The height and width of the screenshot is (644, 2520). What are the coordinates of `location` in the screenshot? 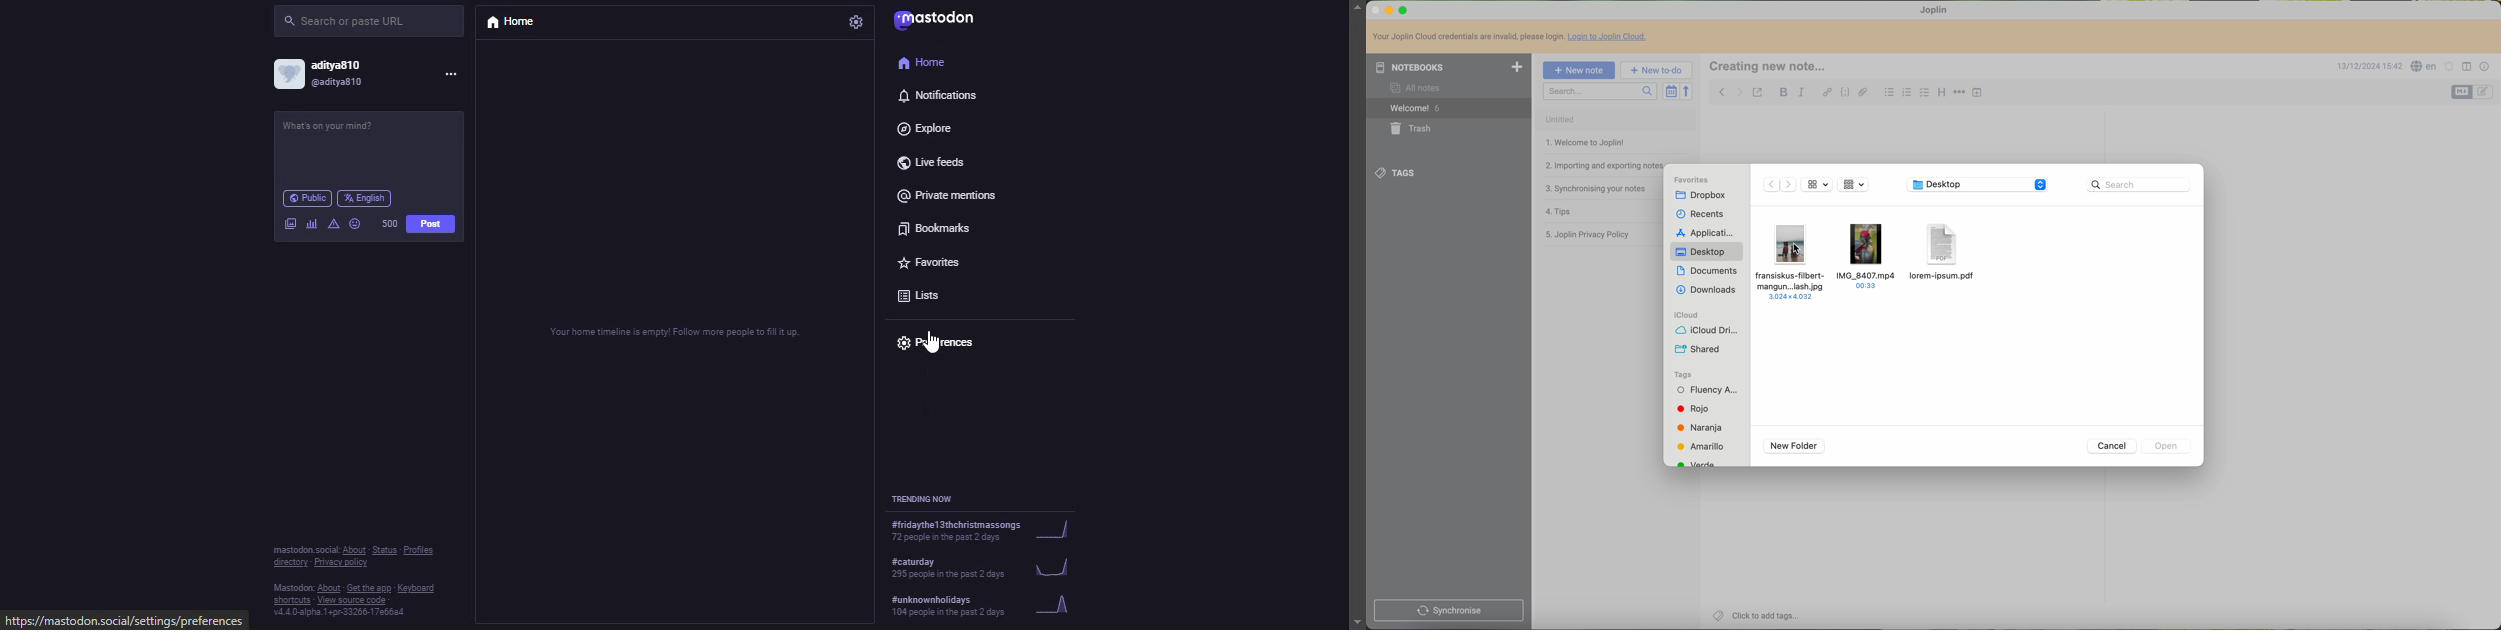 It's located at (1977, 186).